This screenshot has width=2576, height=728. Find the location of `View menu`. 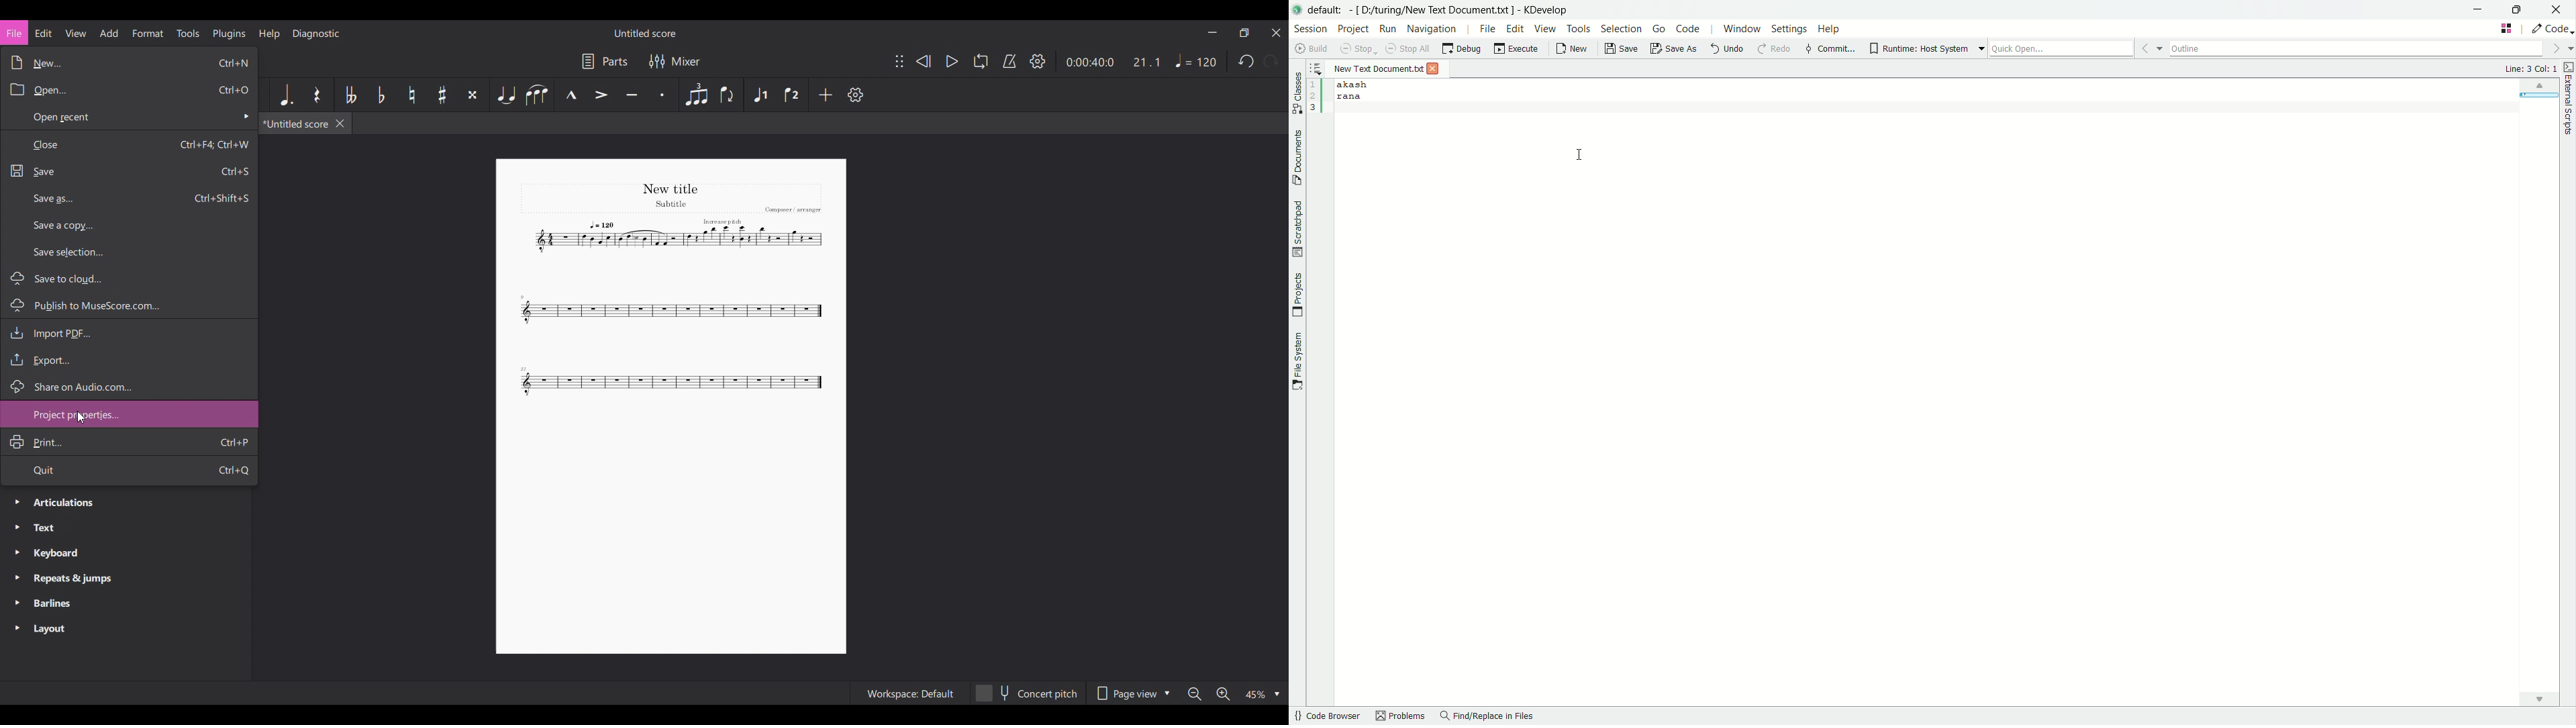

View menu is located at coordinates (76, 33).